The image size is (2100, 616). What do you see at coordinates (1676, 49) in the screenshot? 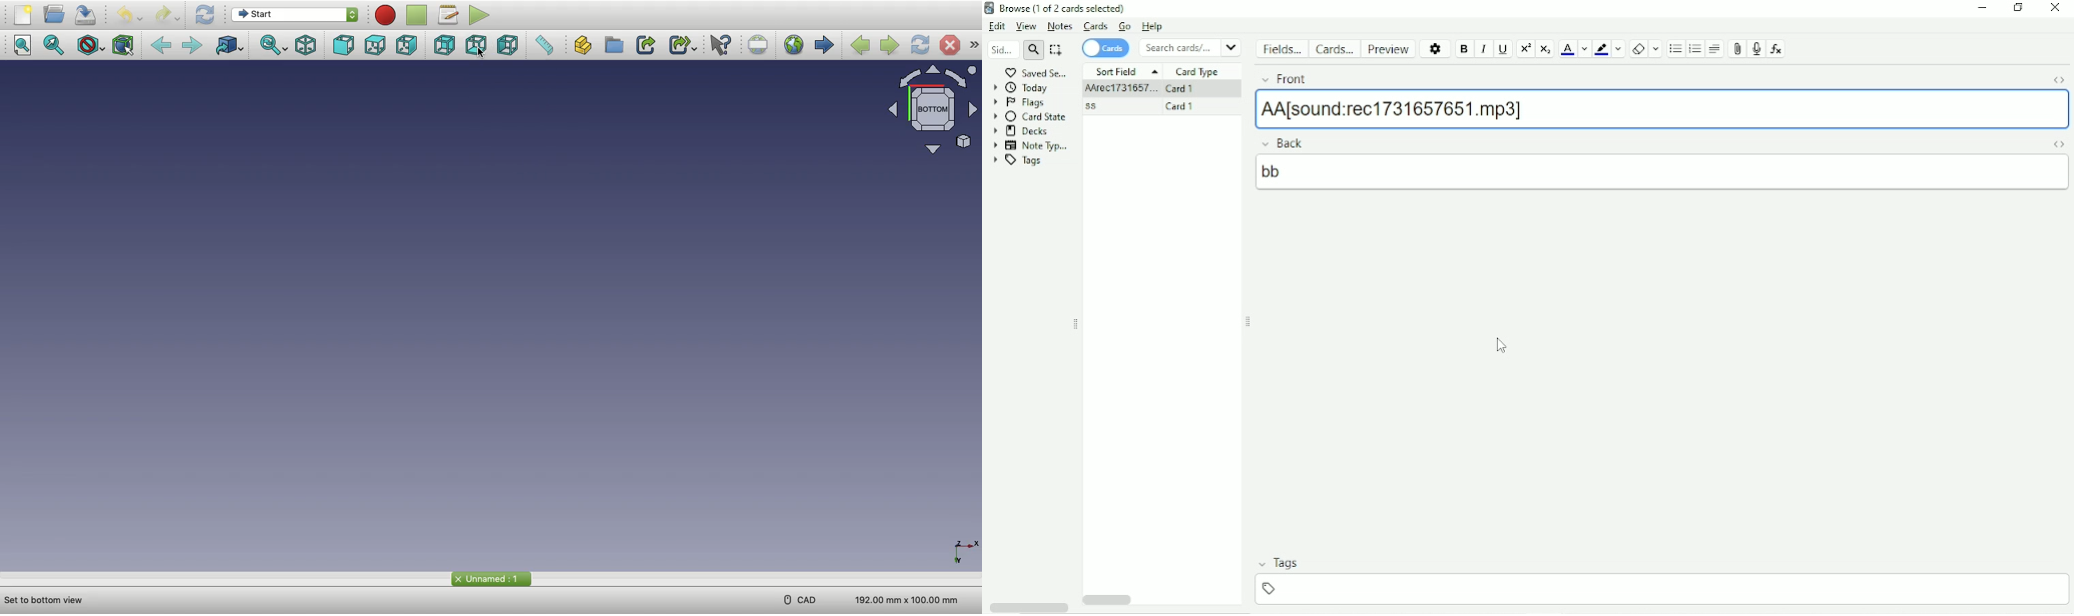
I see `Unordered list` at bounding box center [1676, 49].